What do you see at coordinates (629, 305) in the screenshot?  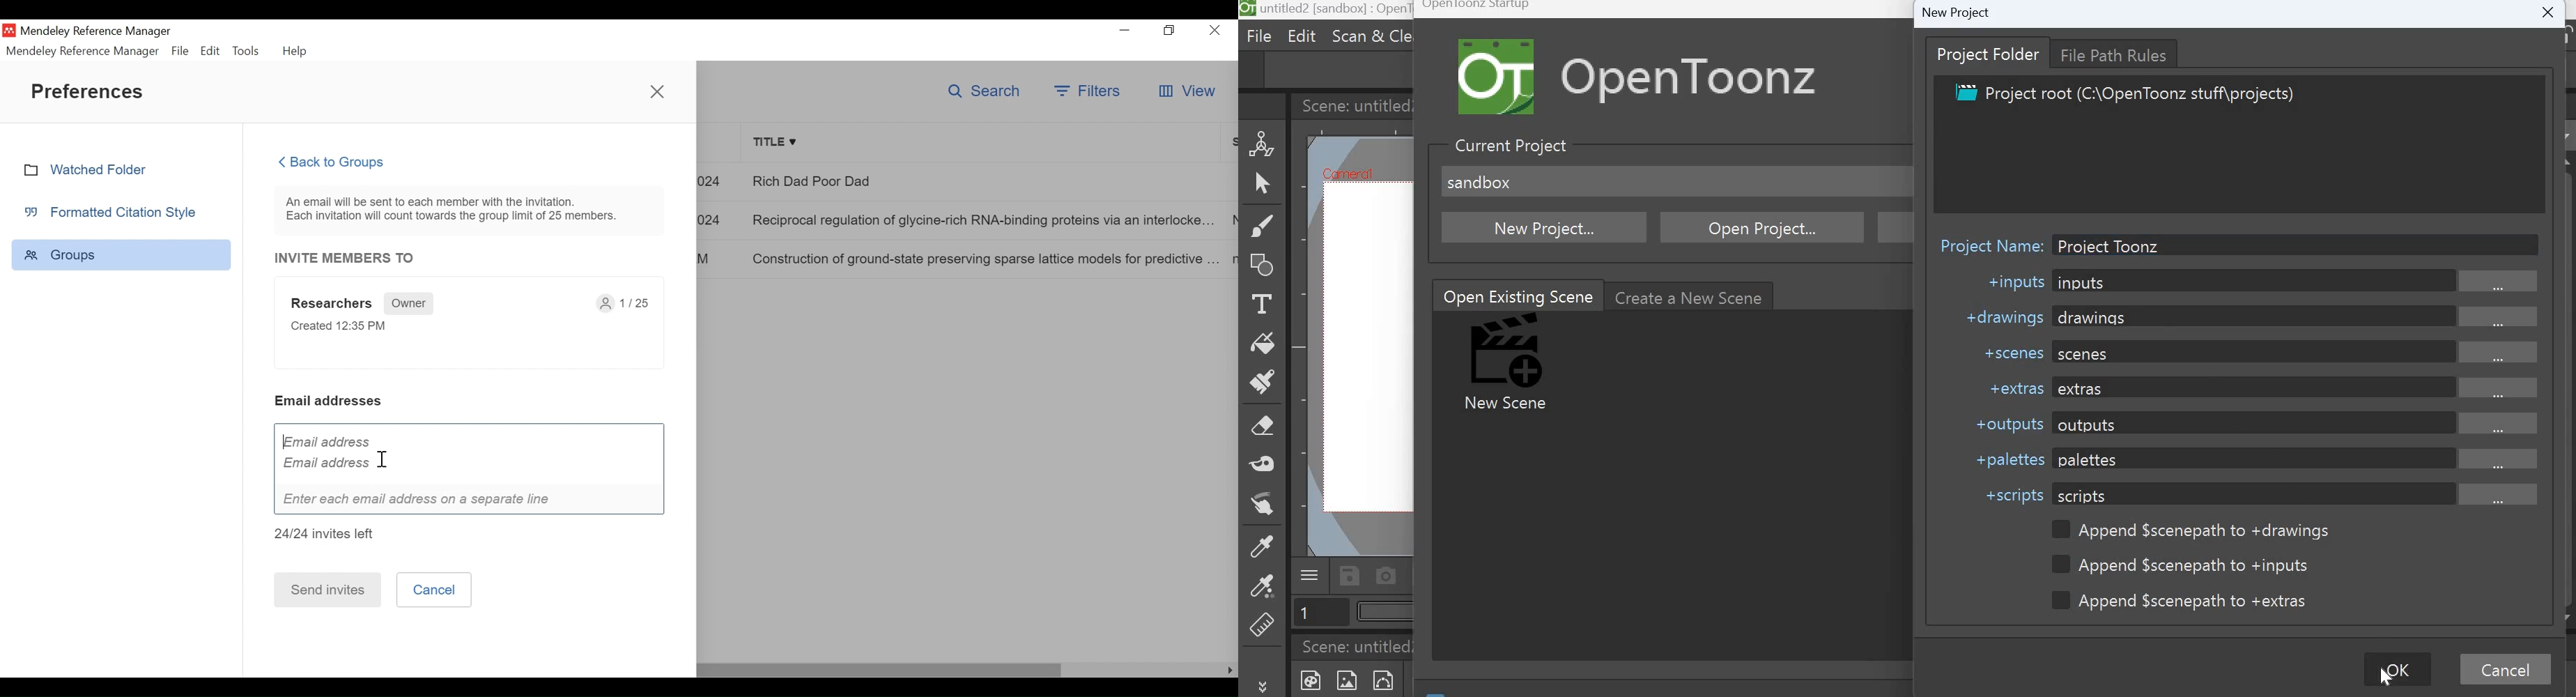 I see `1/25` at bounding box center [629, 305].